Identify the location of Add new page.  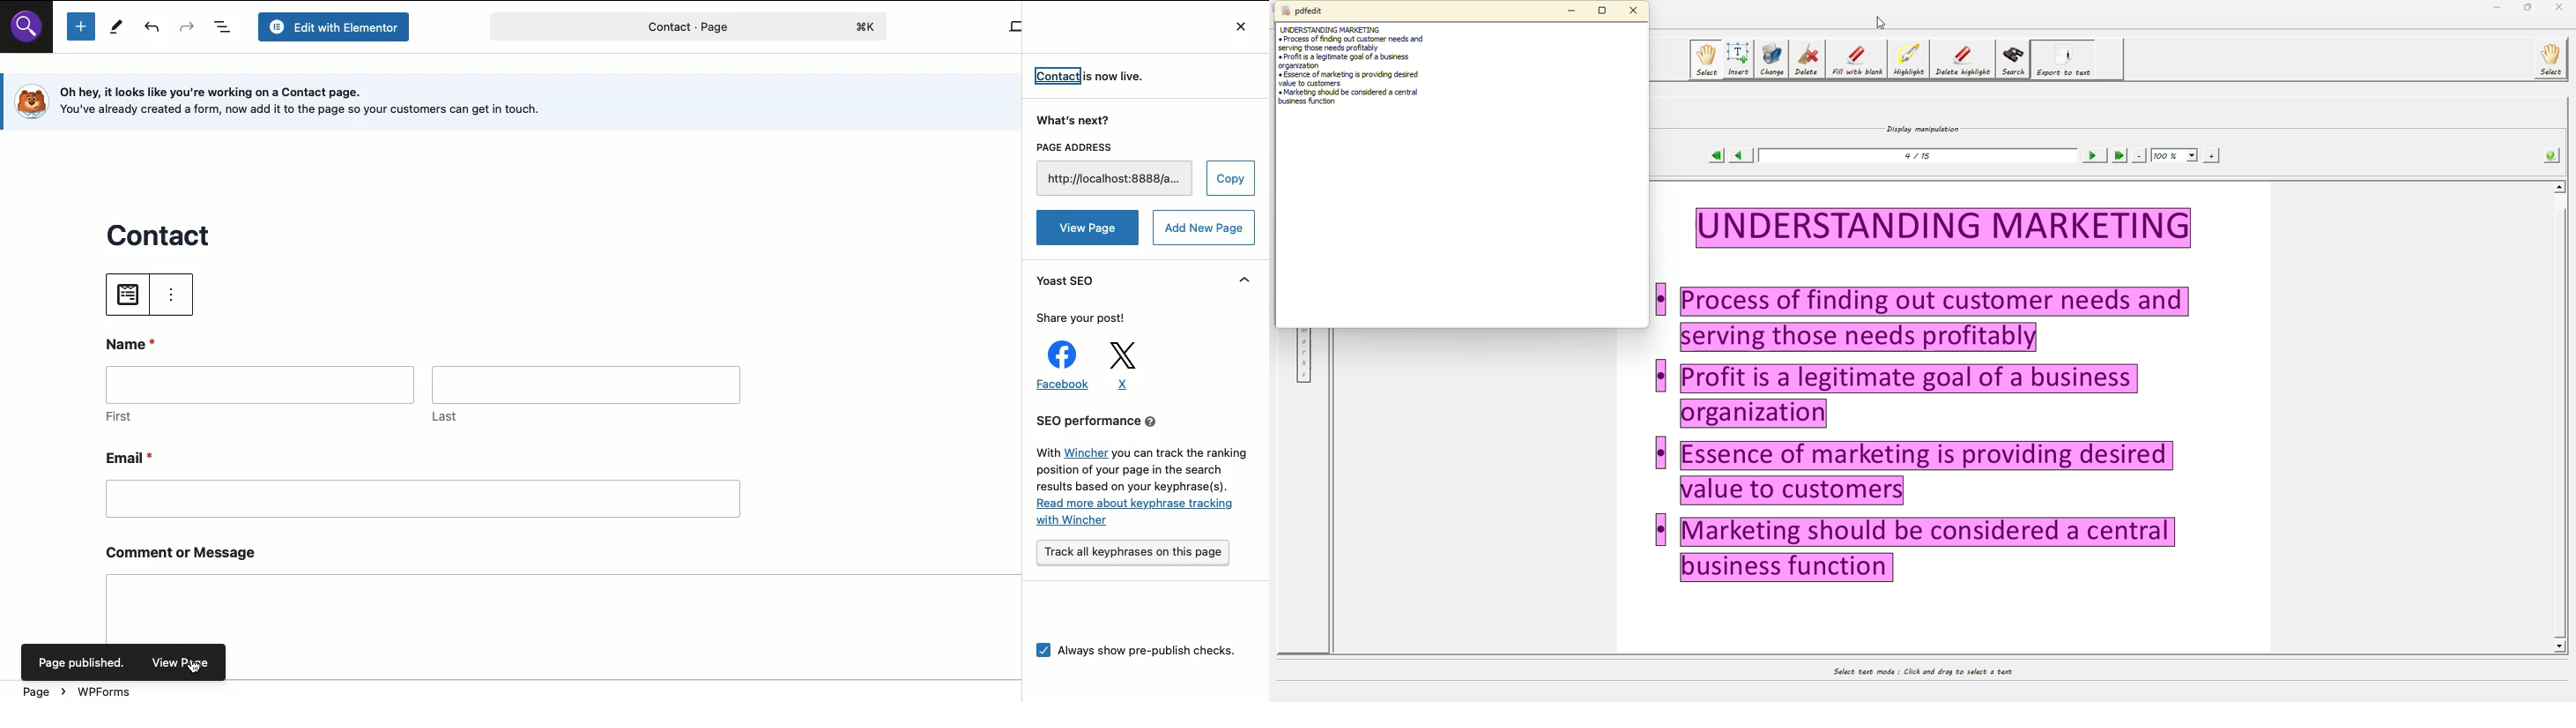
(1205, 228).